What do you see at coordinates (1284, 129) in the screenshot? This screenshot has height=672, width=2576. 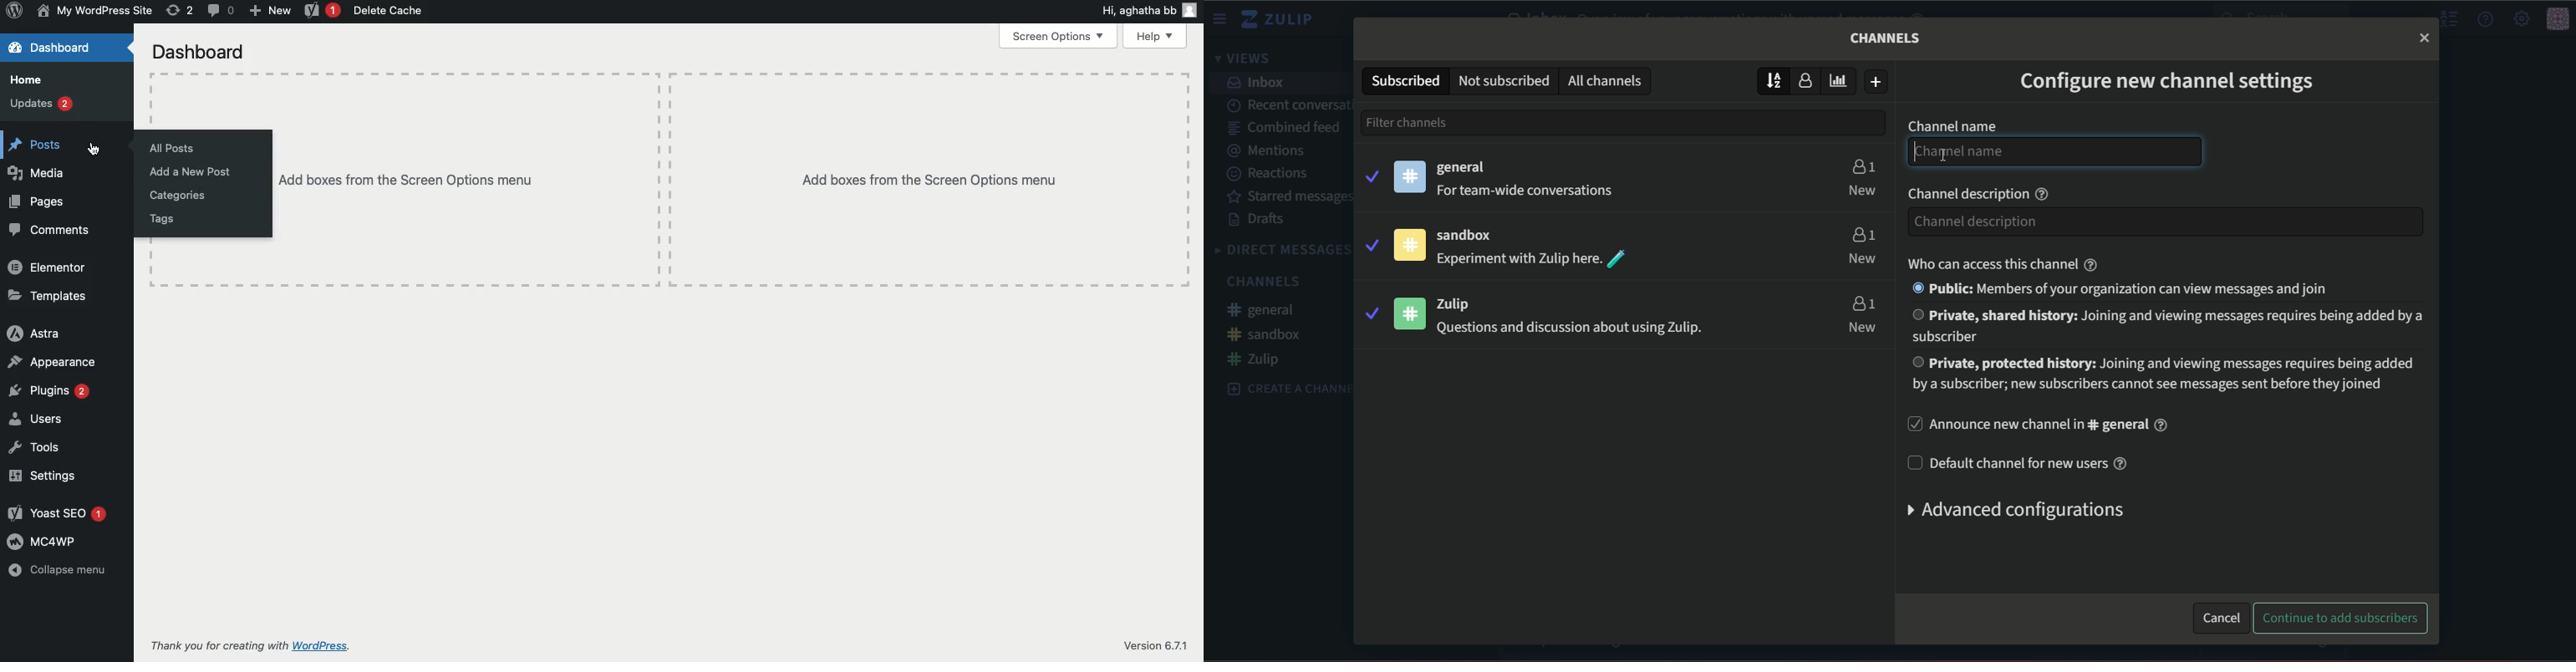 I see `Combined feed` at bounding box center [1284, 129].